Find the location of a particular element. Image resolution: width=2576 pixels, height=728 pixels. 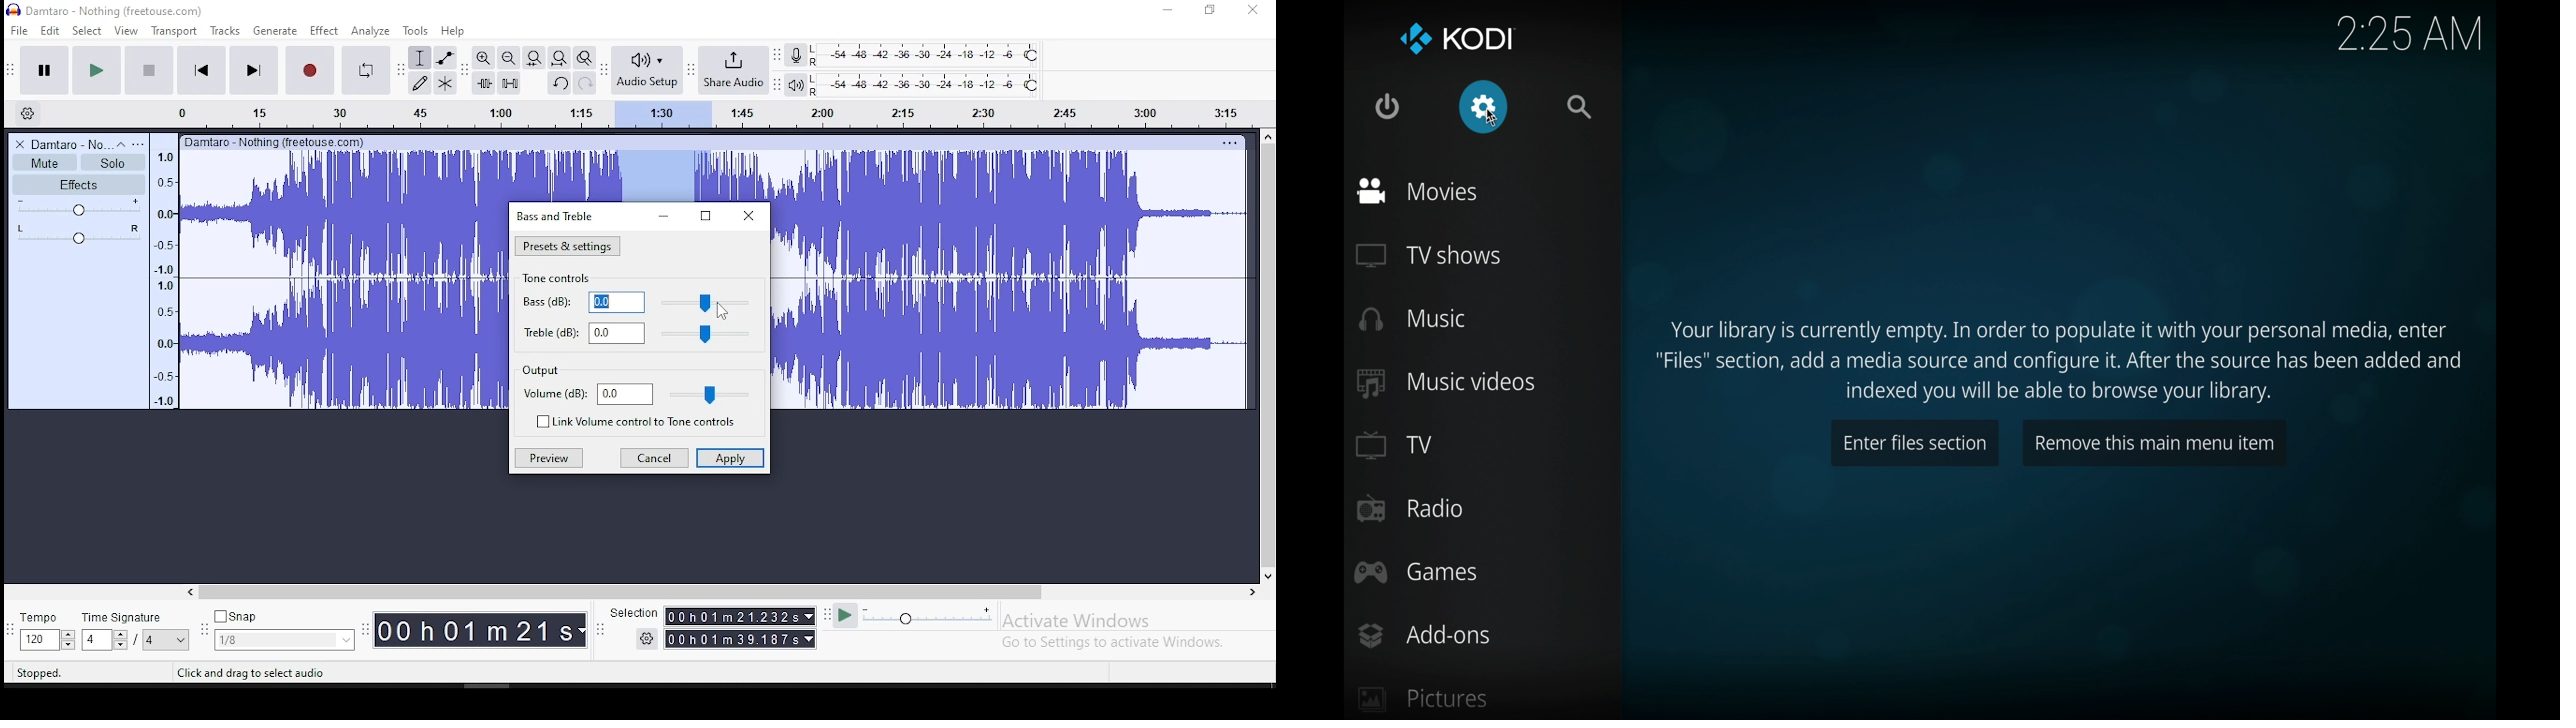

up is located at coordinates (1267, 136).